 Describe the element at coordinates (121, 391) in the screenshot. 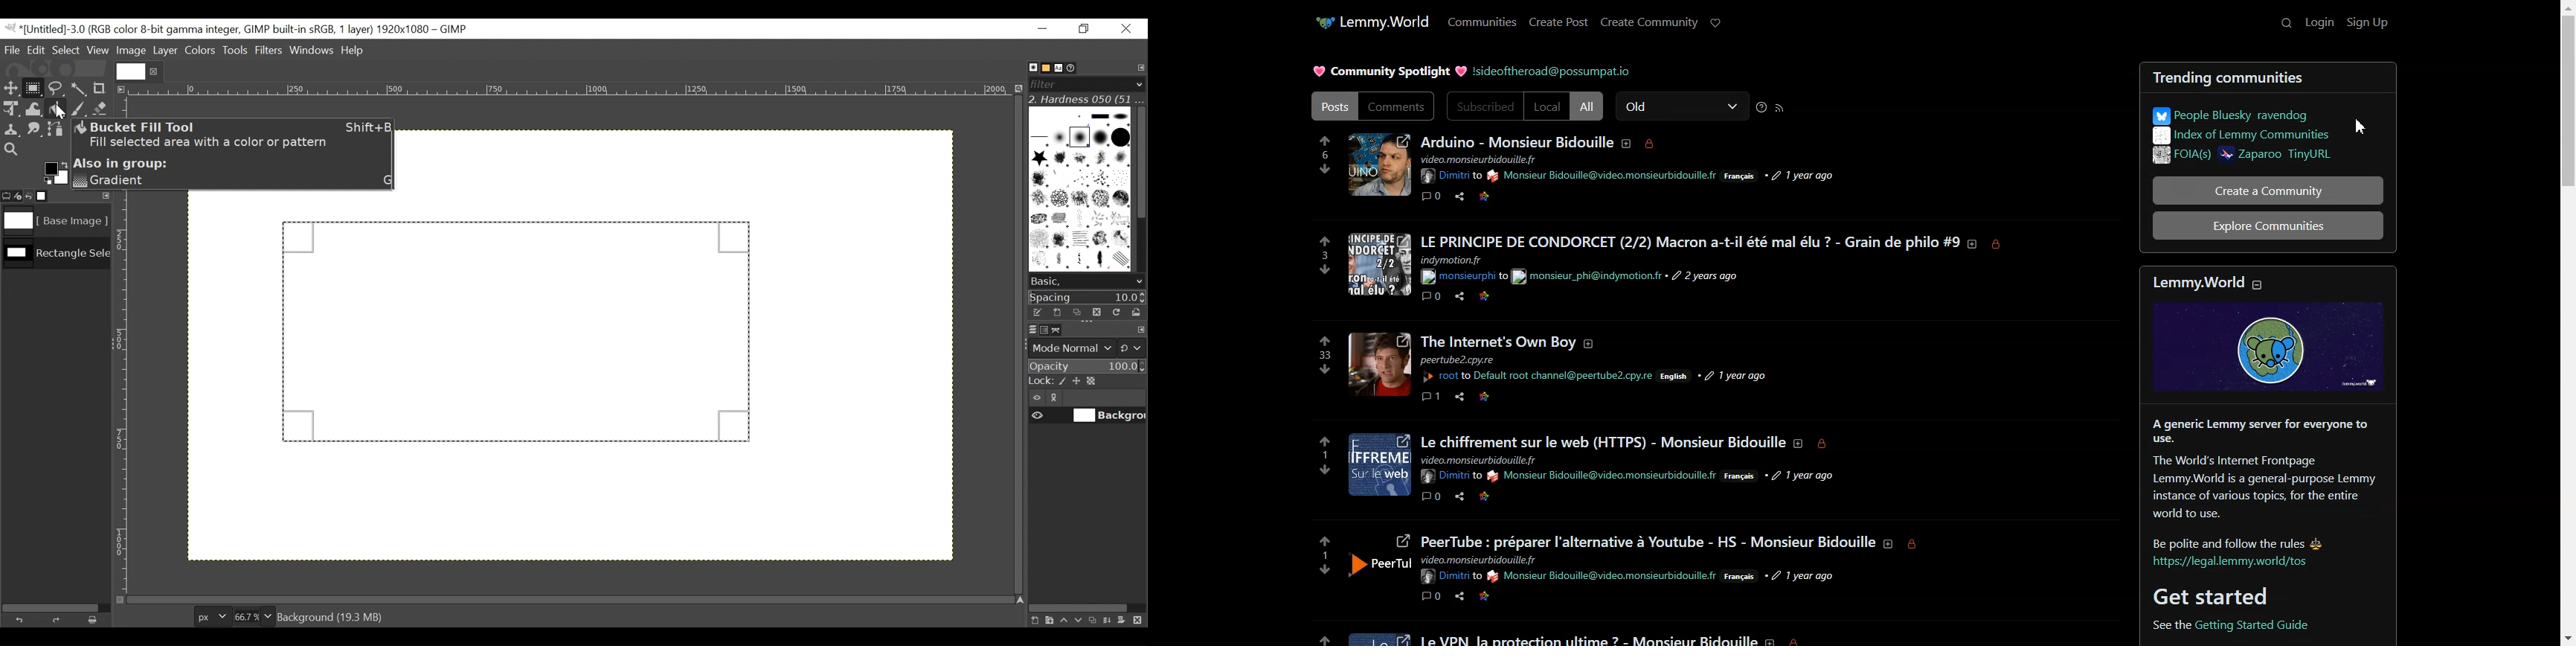

I see `Vertical Ruler` at that location.